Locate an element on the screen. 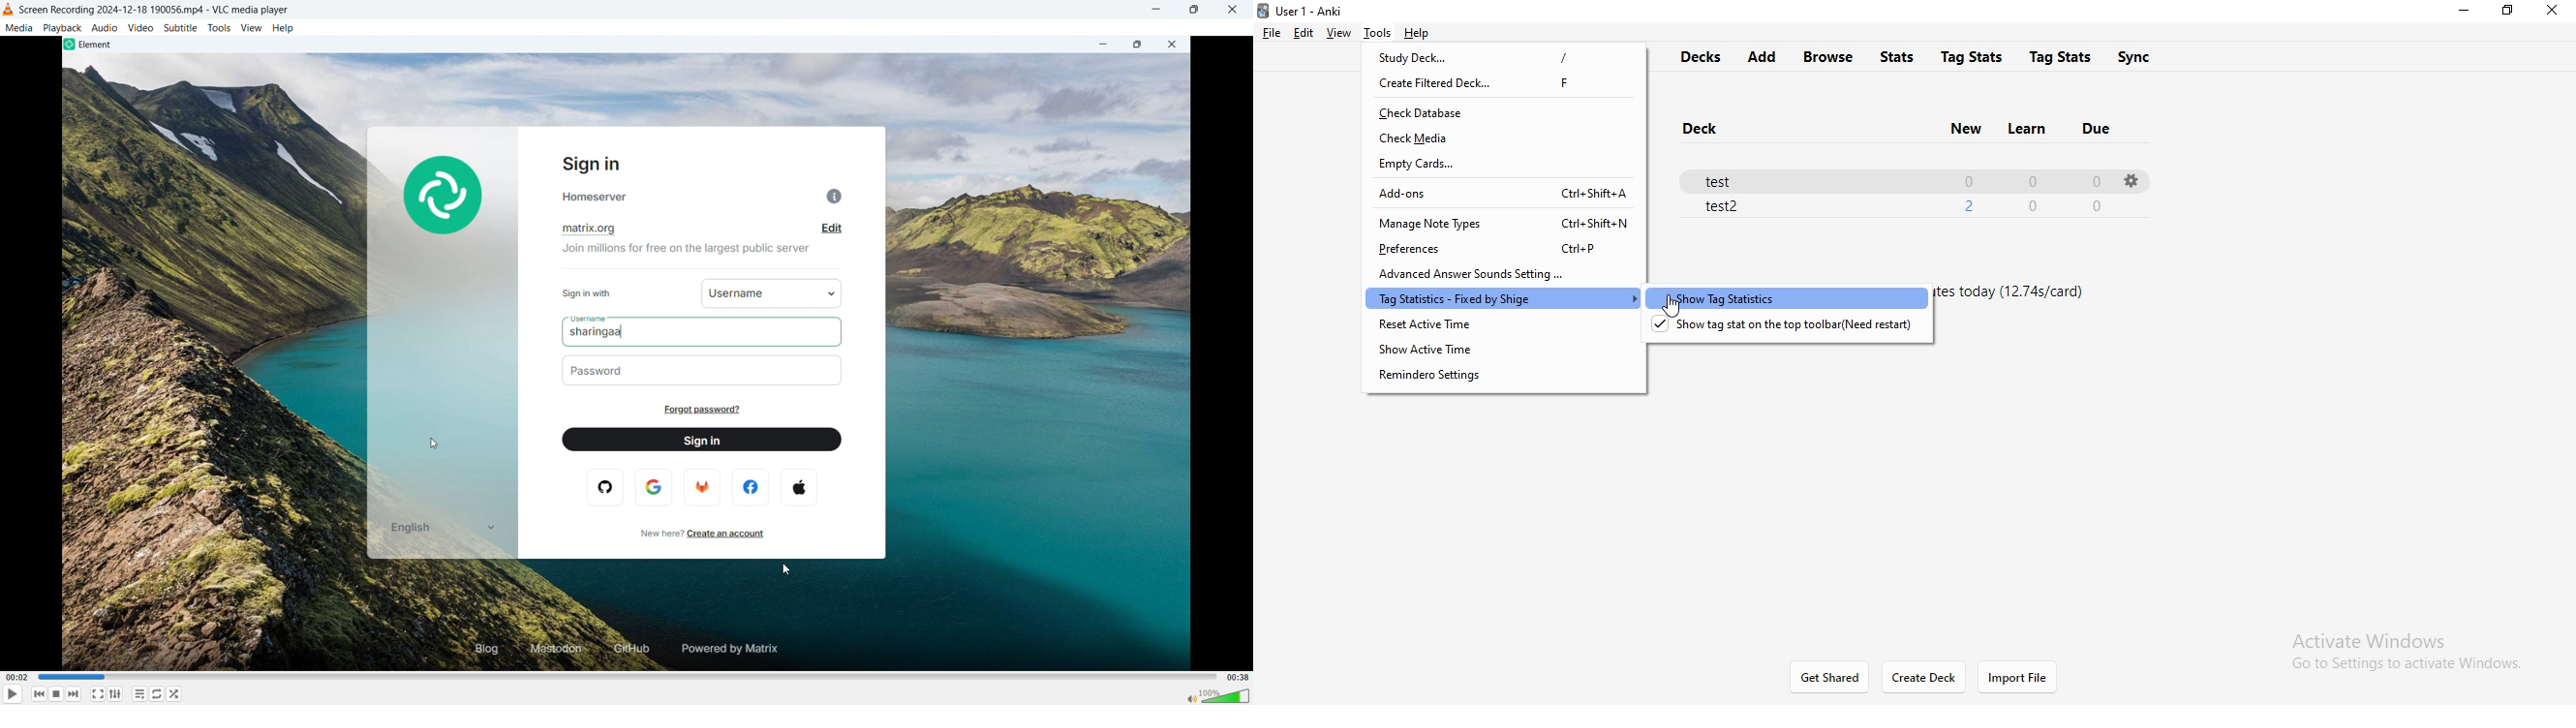  cursor is located at coordinates (1674, 309).